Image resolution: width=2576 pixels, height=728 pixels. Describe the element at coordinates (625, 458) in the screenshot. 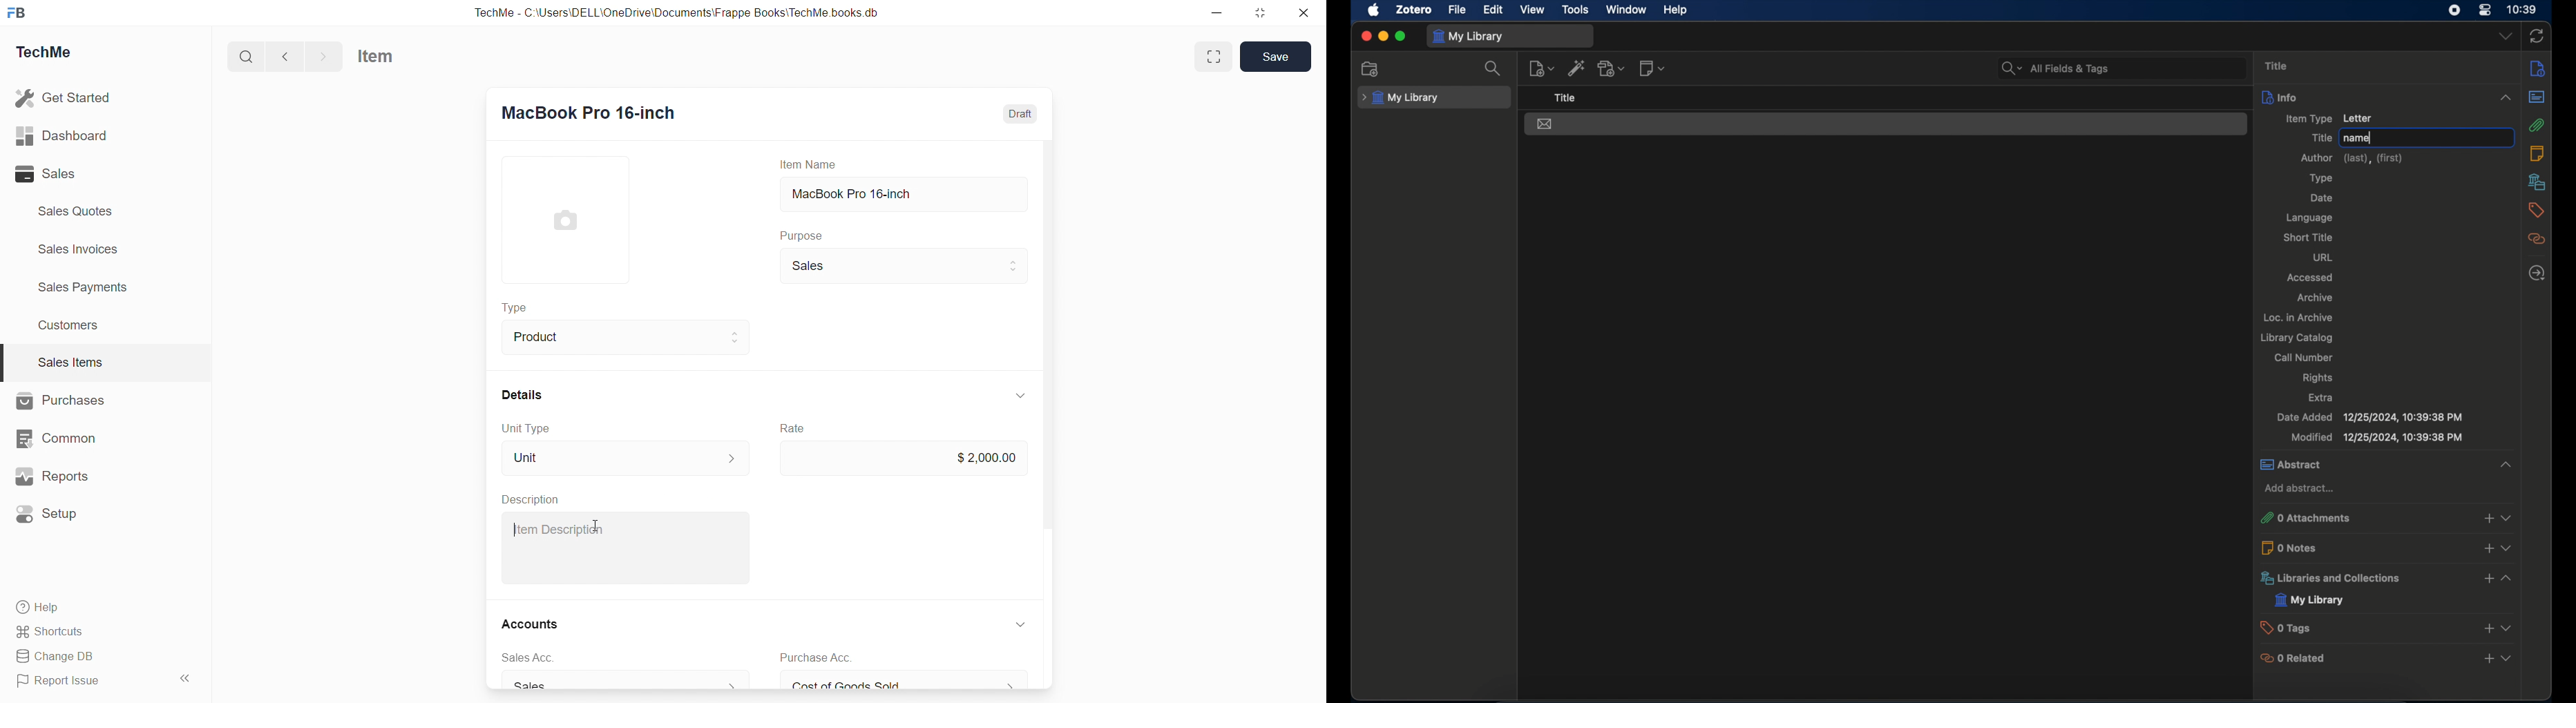

I see `Unit` at that location.